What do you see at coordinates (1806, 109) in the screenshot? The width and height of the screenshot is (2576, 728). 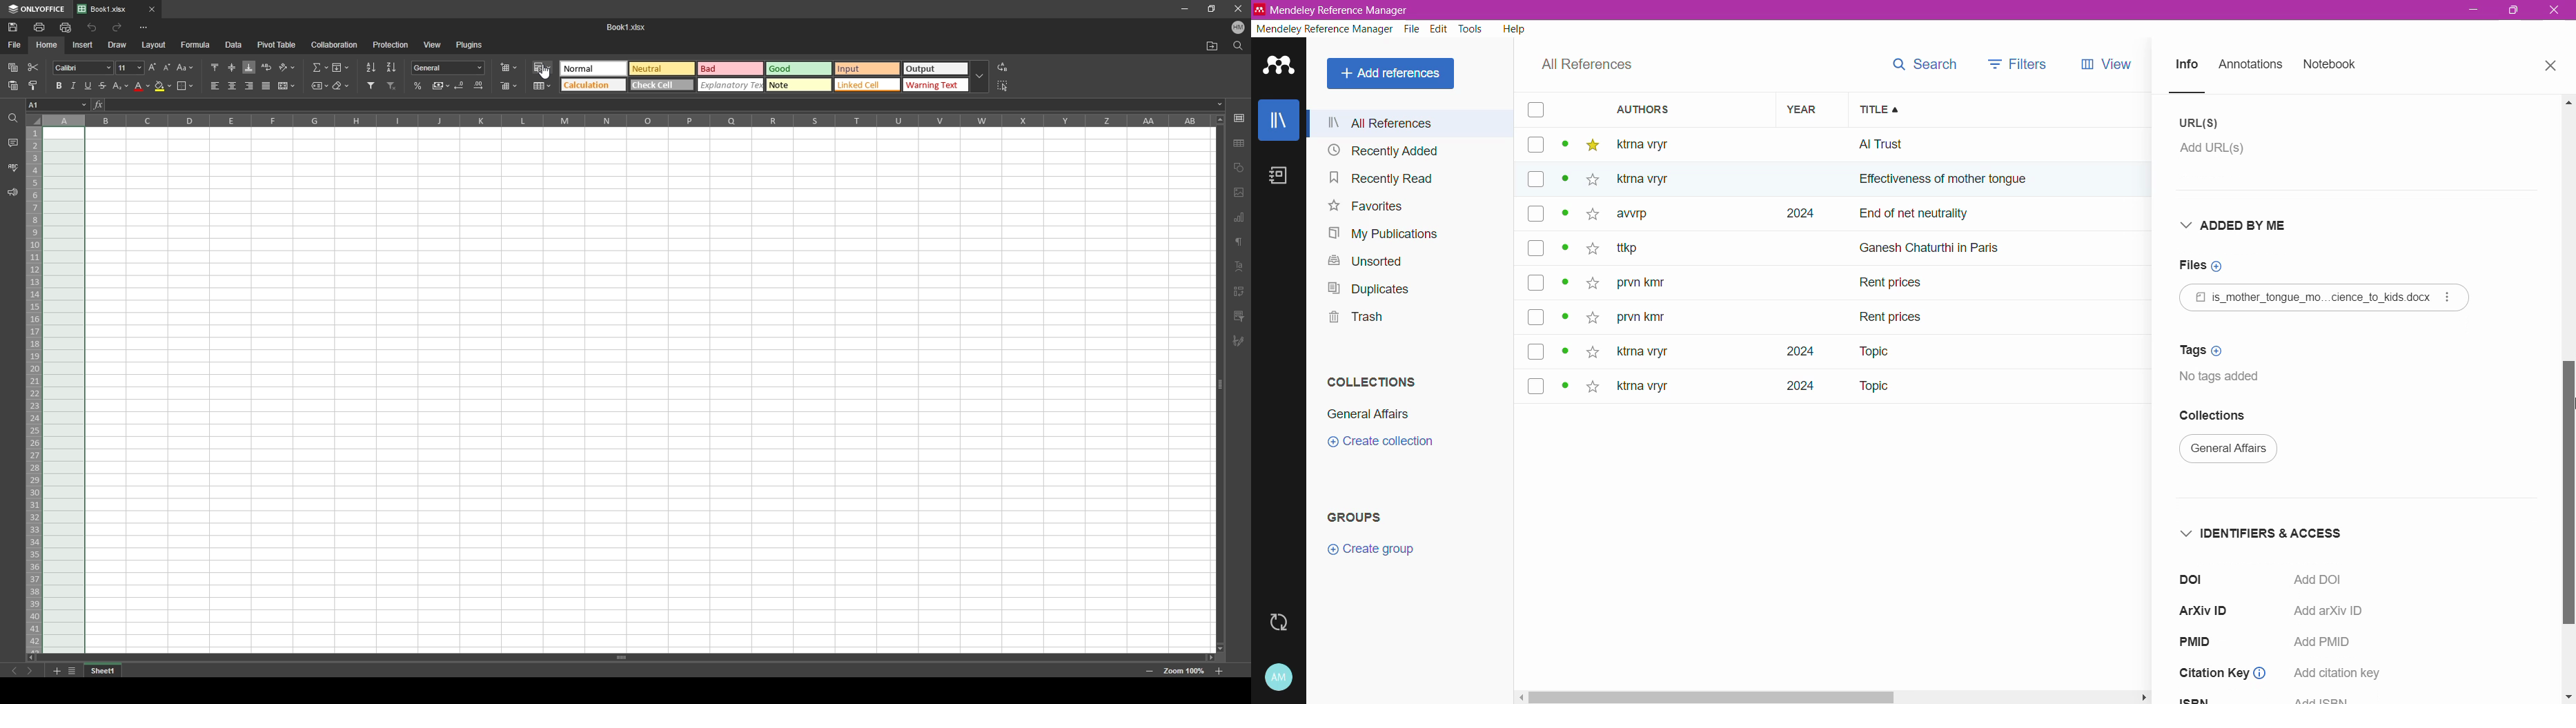 I see `Year` at bounding box center [1806, 109].